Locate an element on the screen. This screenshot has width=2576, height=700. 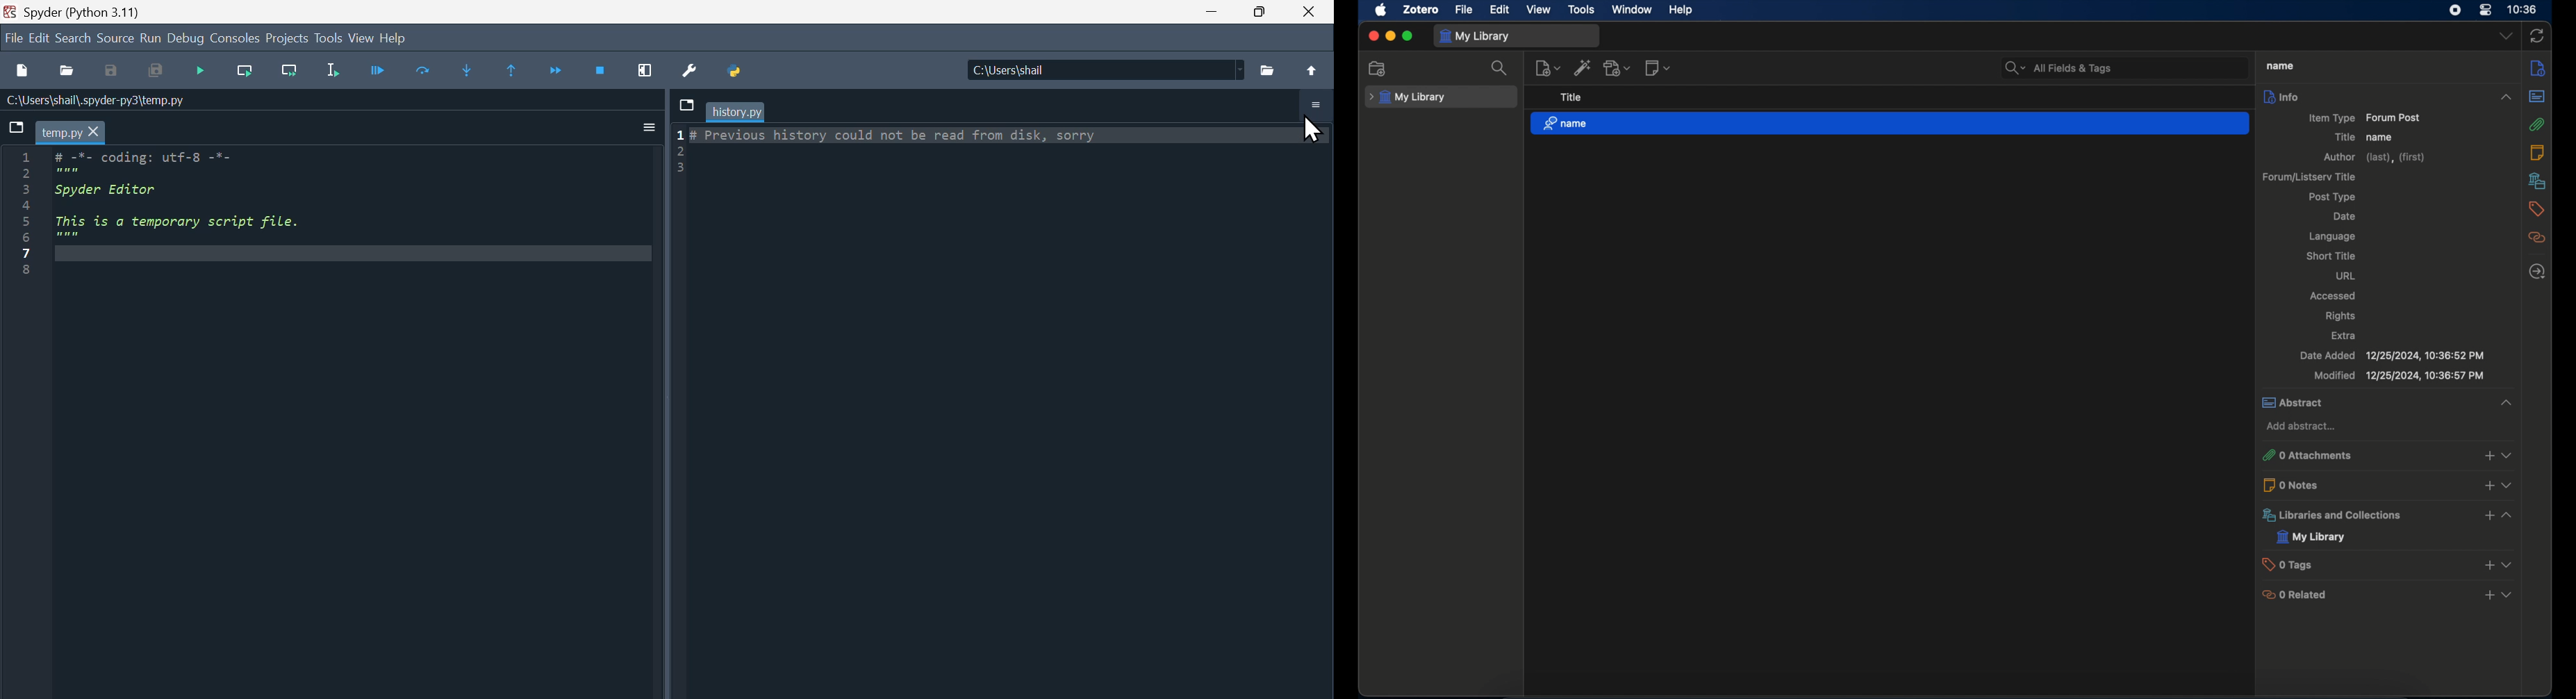
abstract is located at coordinates (2538, 96).